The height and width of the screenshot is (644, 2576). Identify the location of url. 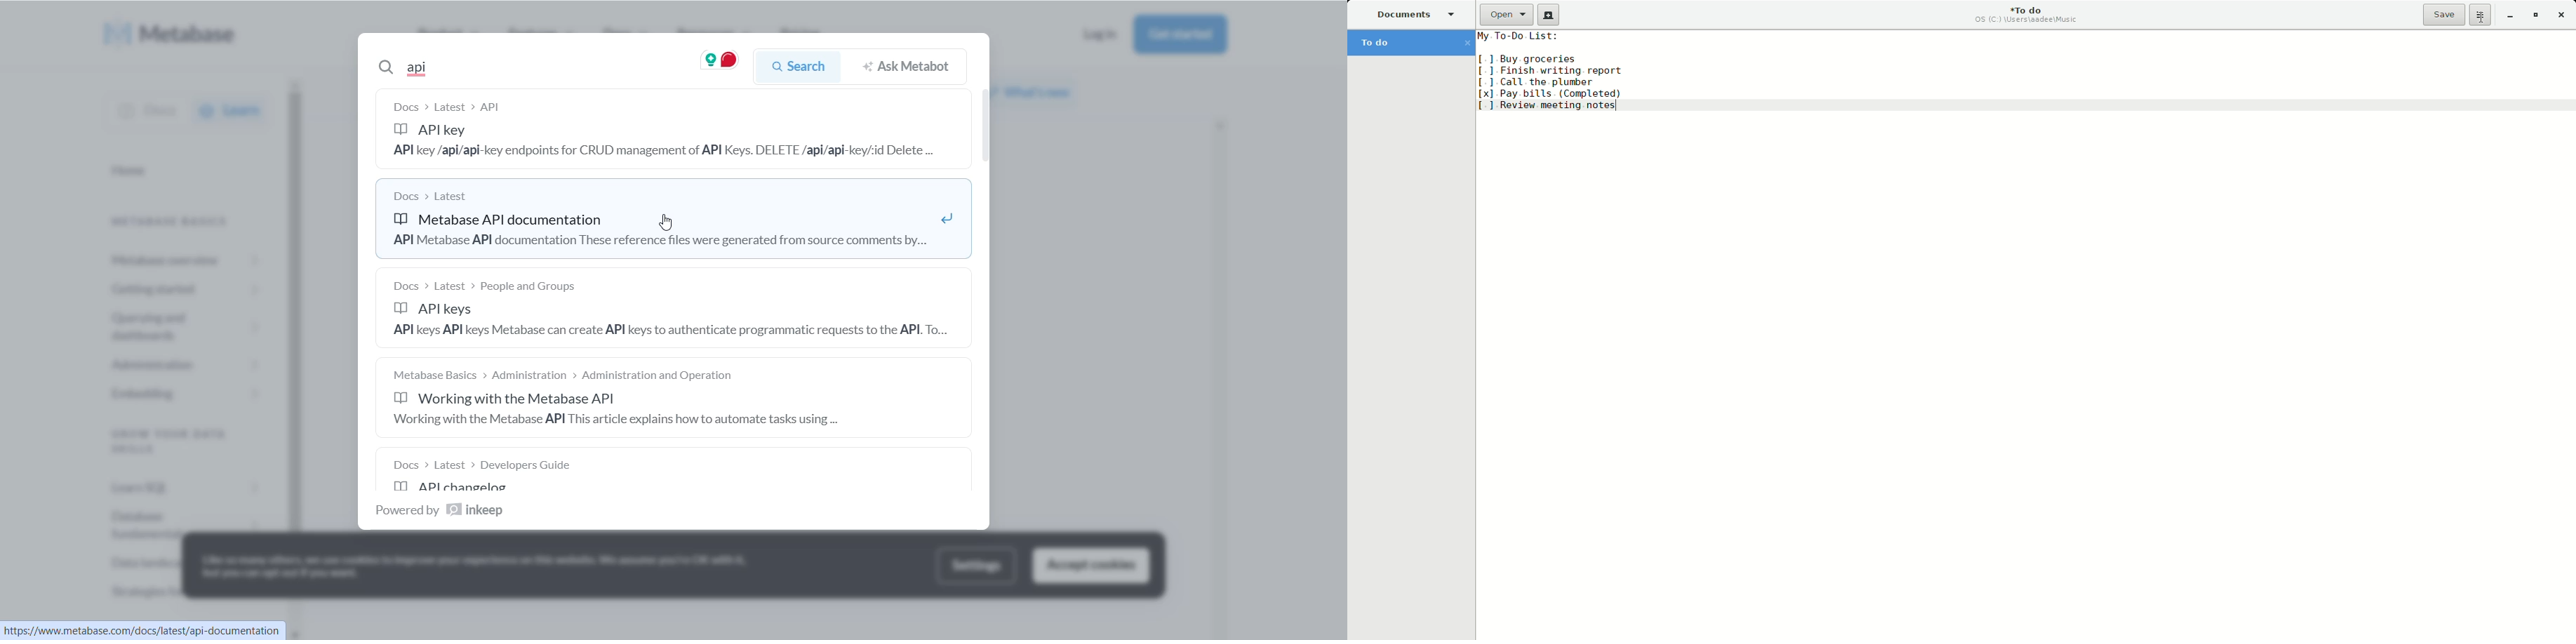
(142, 628).